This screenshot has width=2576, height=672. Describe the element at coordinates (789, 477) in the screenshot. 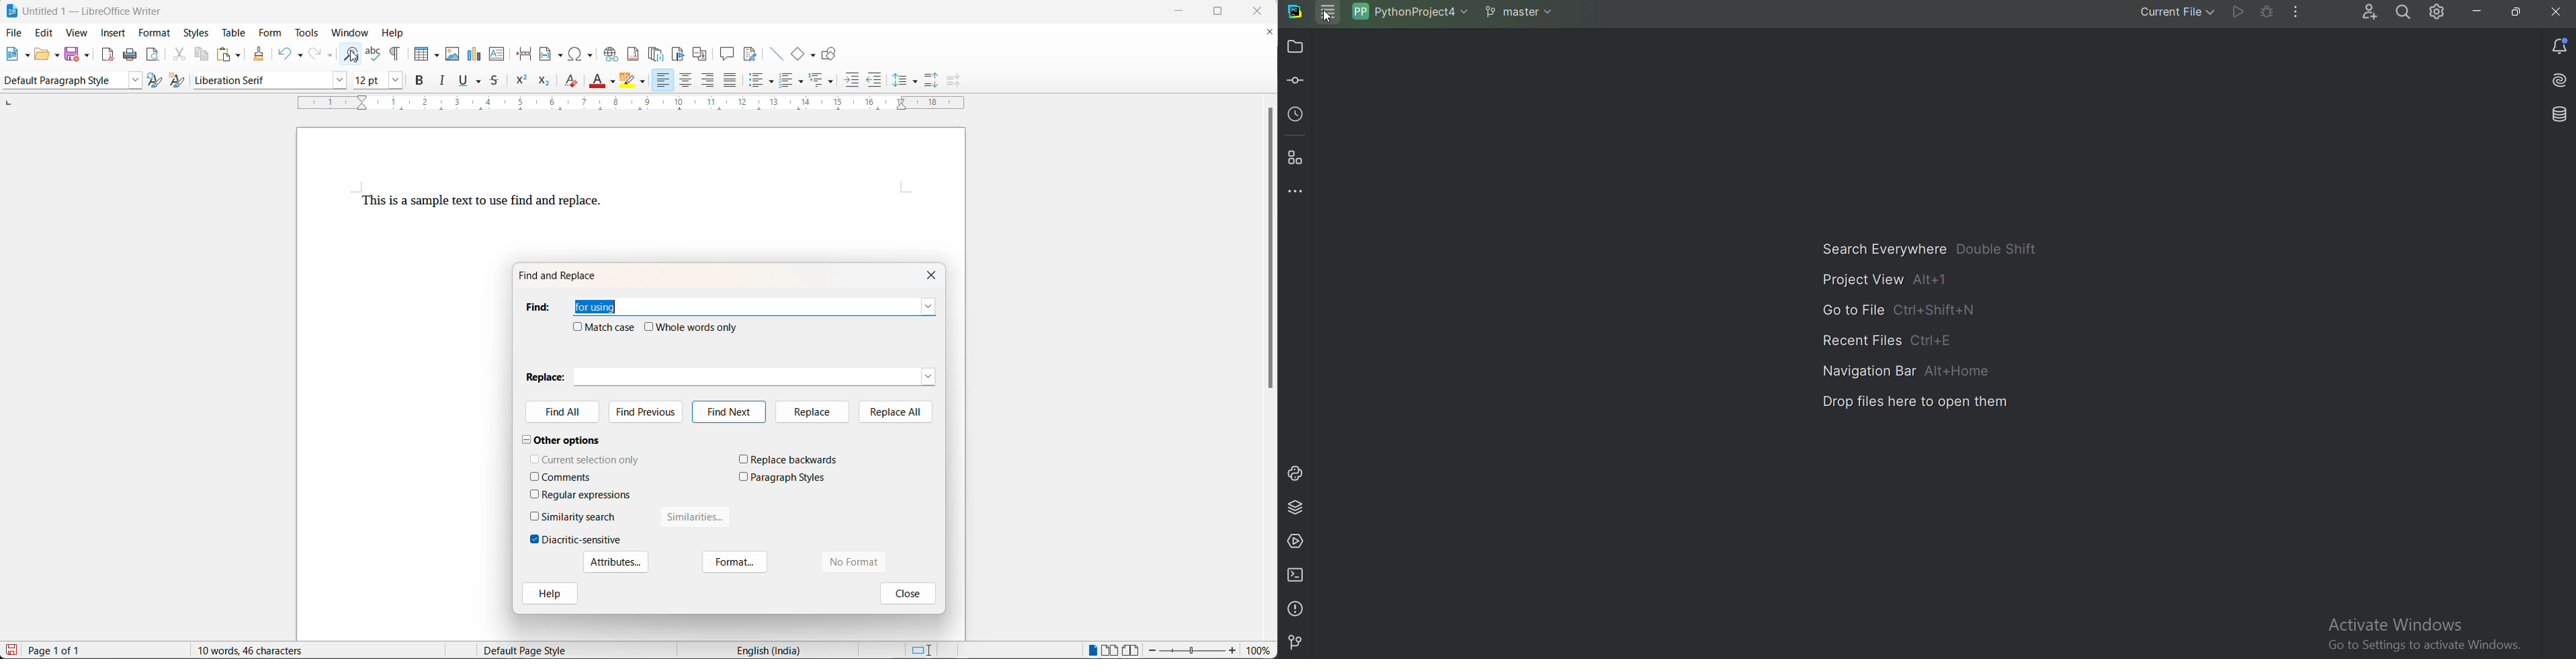

I see `paragraph styles` at that location.